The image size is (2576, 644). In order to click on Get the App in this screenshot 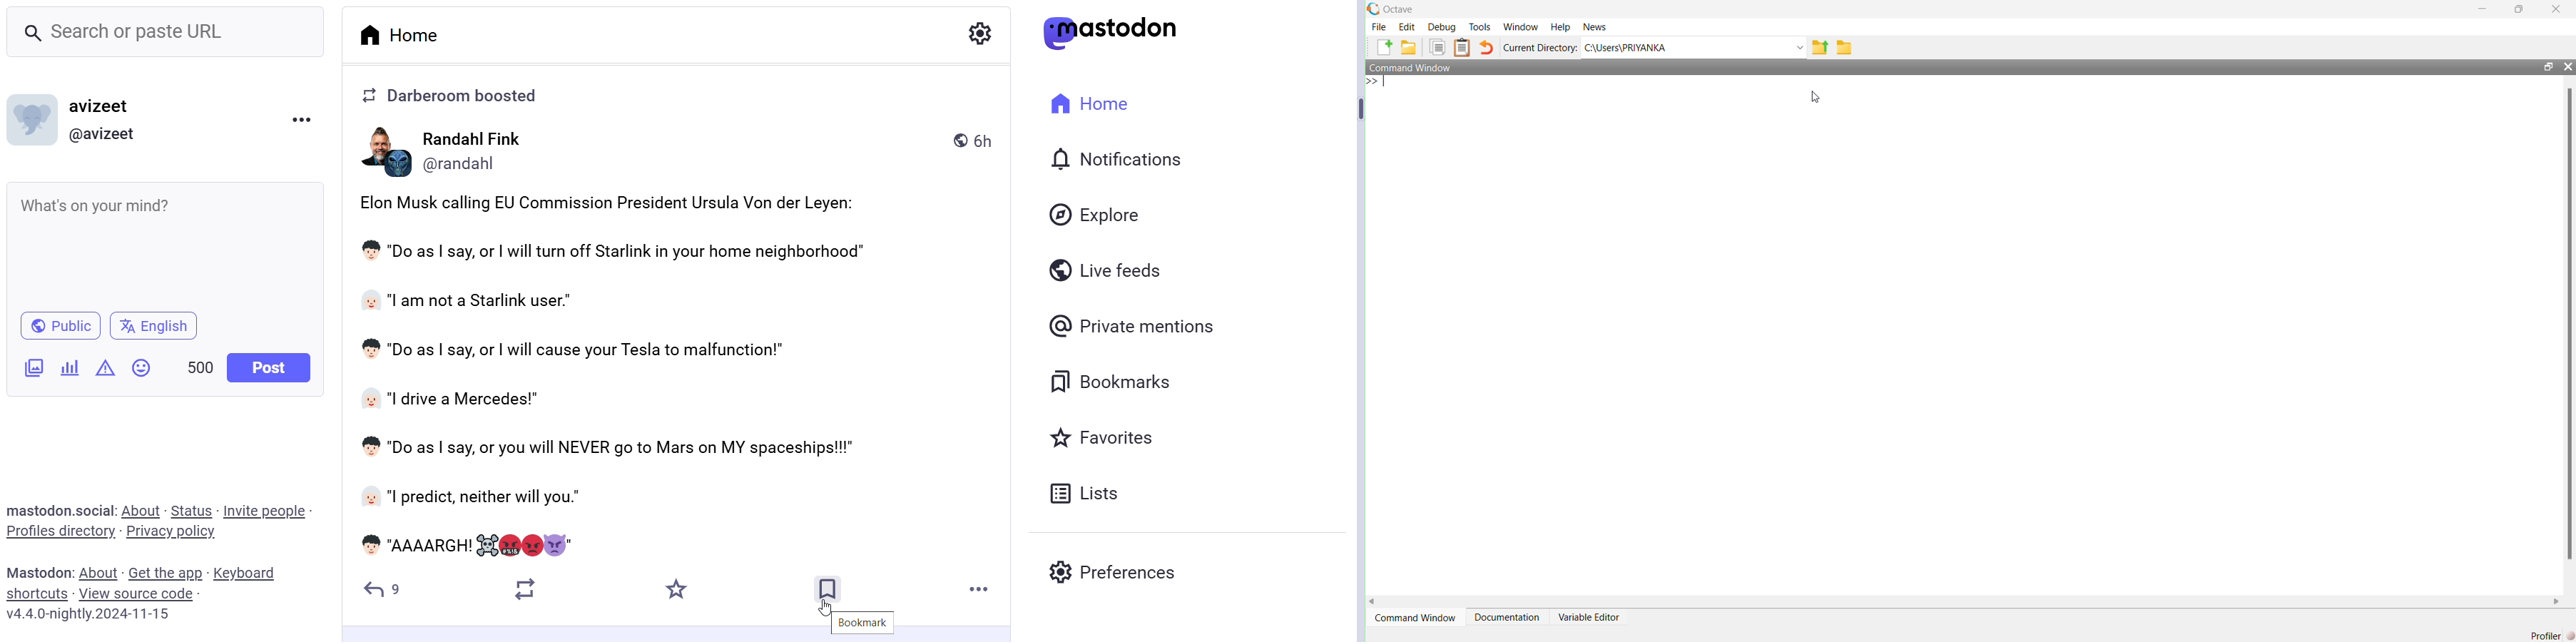, I will do `click(167, 573)`.